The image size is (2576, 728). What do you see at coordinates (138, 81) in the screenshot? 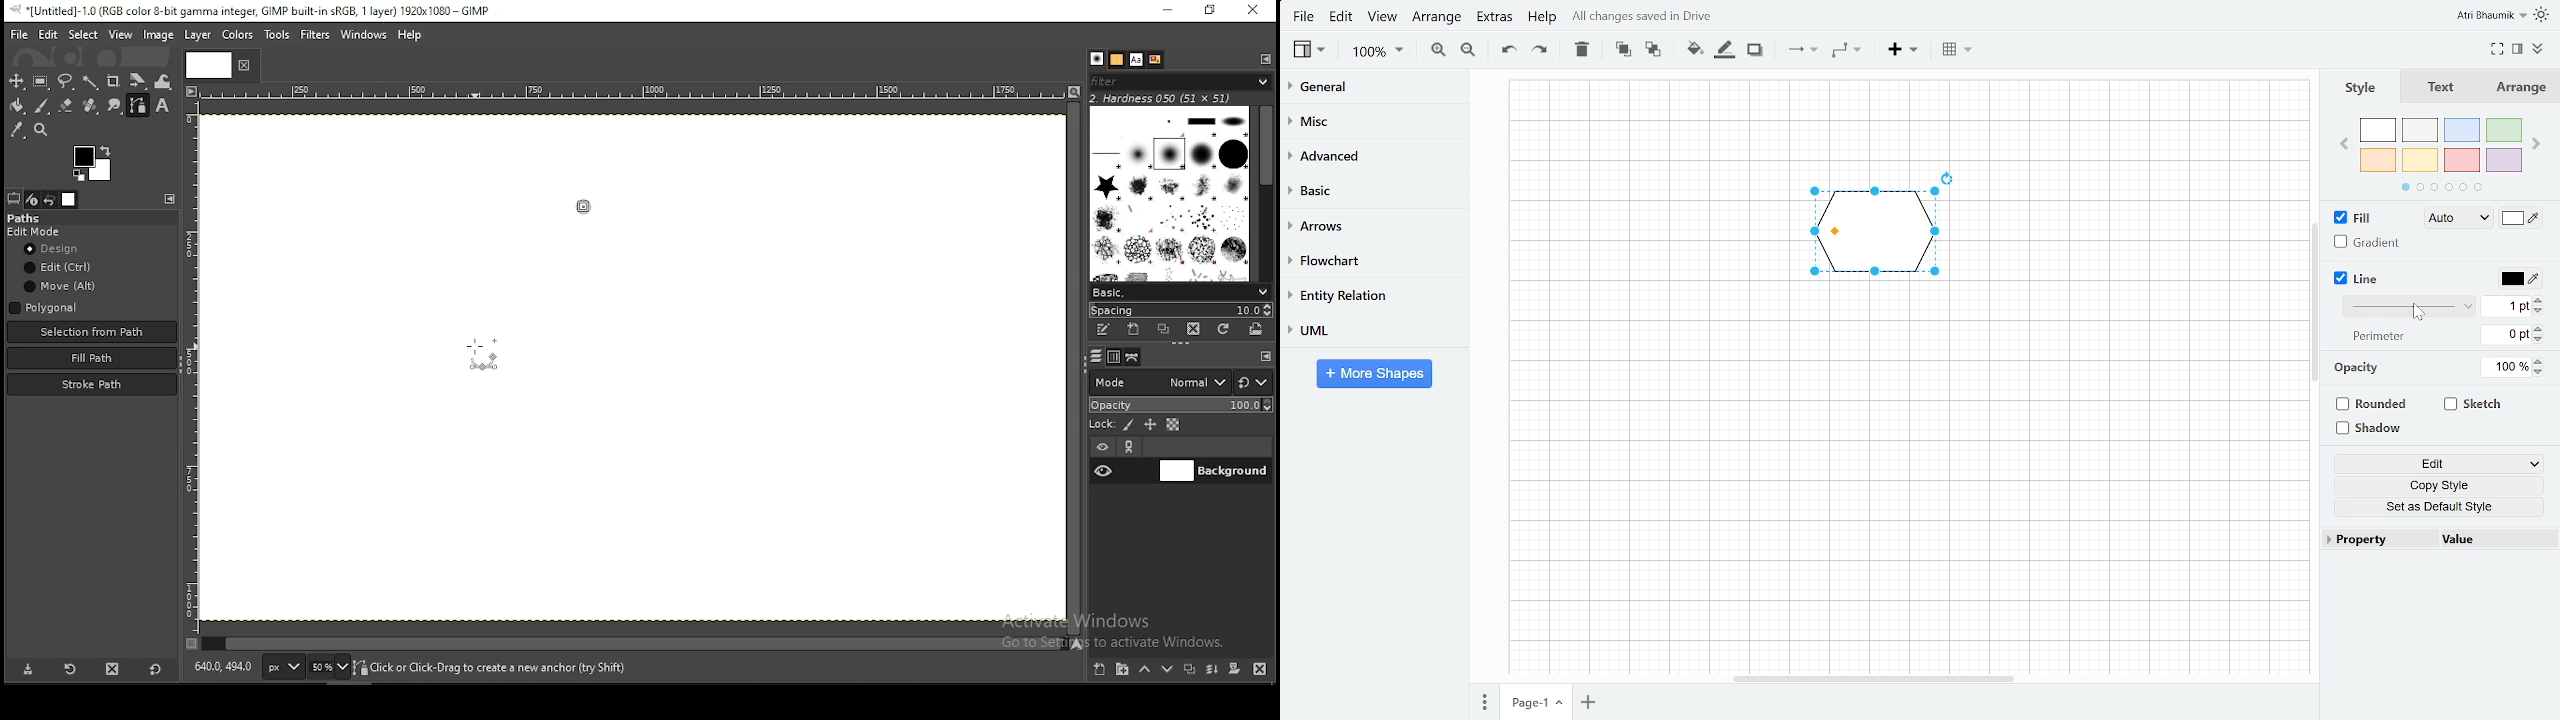
I see `shear tool` at bounding box center [138, 81].